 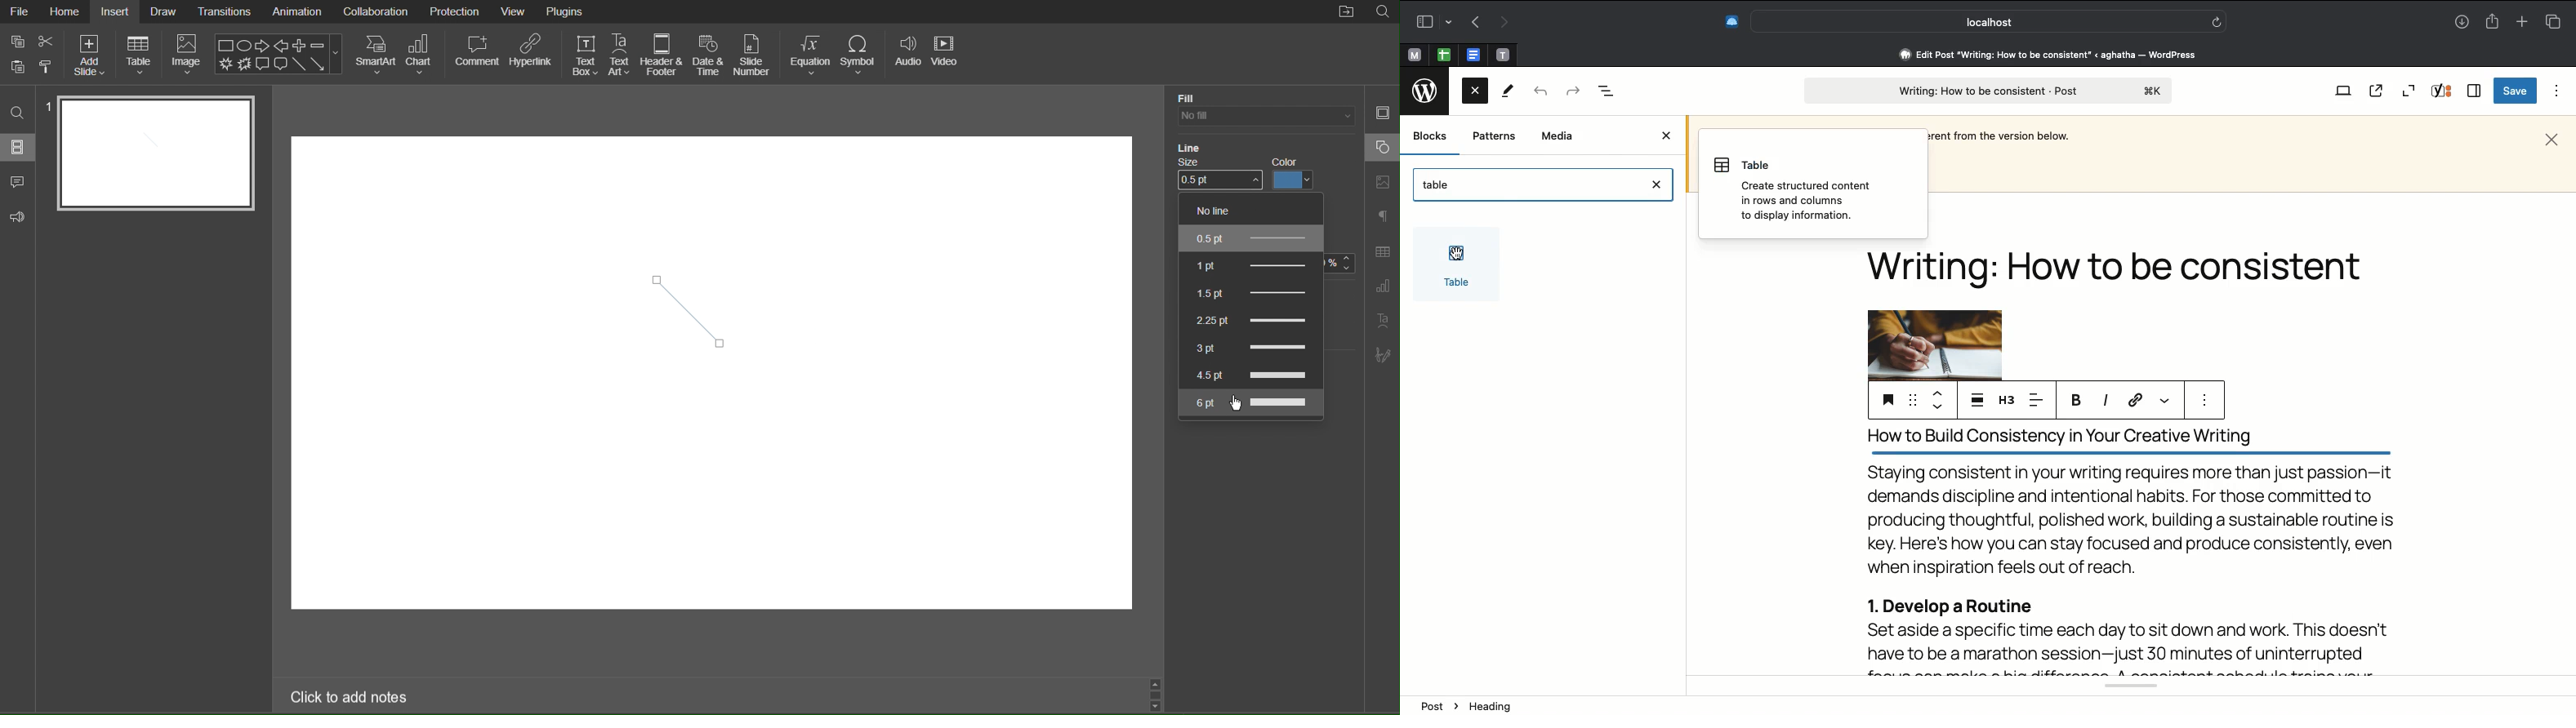 I want to click on Zoom out, so click(x=2411, y=89).